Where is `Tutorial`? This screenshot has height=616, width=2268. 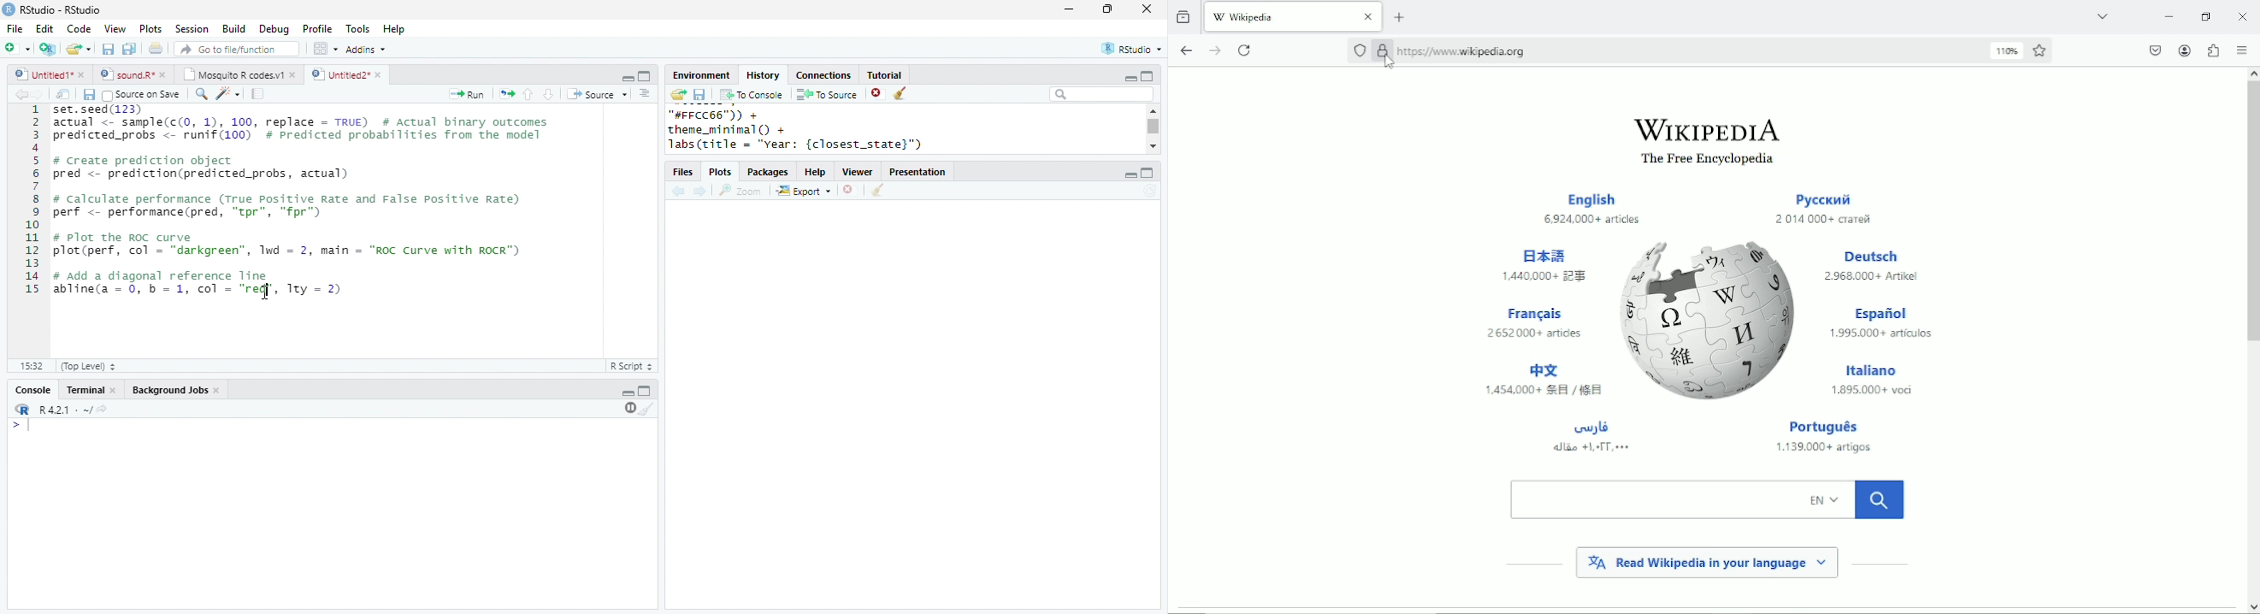 Tutorial is located at coordinates (883, 74).